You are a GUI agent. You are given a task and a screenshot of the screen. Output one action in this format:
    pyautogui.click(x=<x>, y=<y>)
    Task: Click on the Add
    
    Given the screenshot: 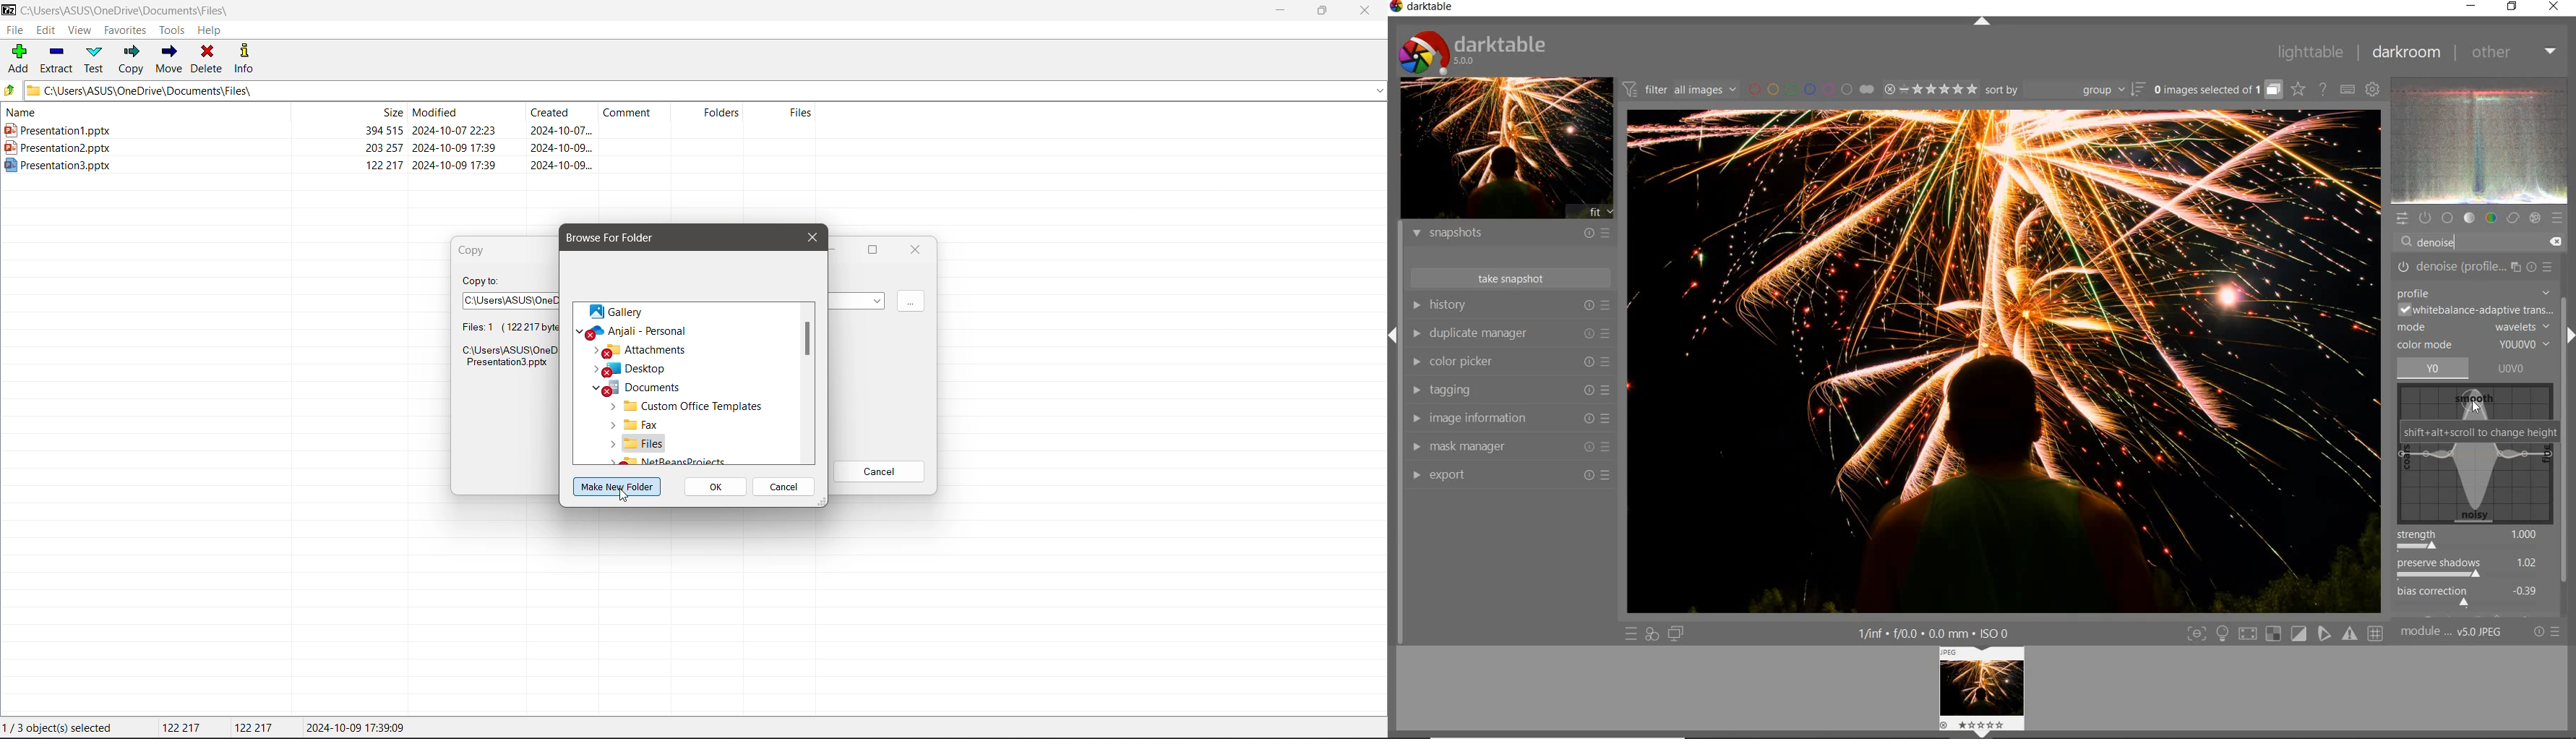 What is the action you would take?
    pyautogui.click(x=20, y=58)
    